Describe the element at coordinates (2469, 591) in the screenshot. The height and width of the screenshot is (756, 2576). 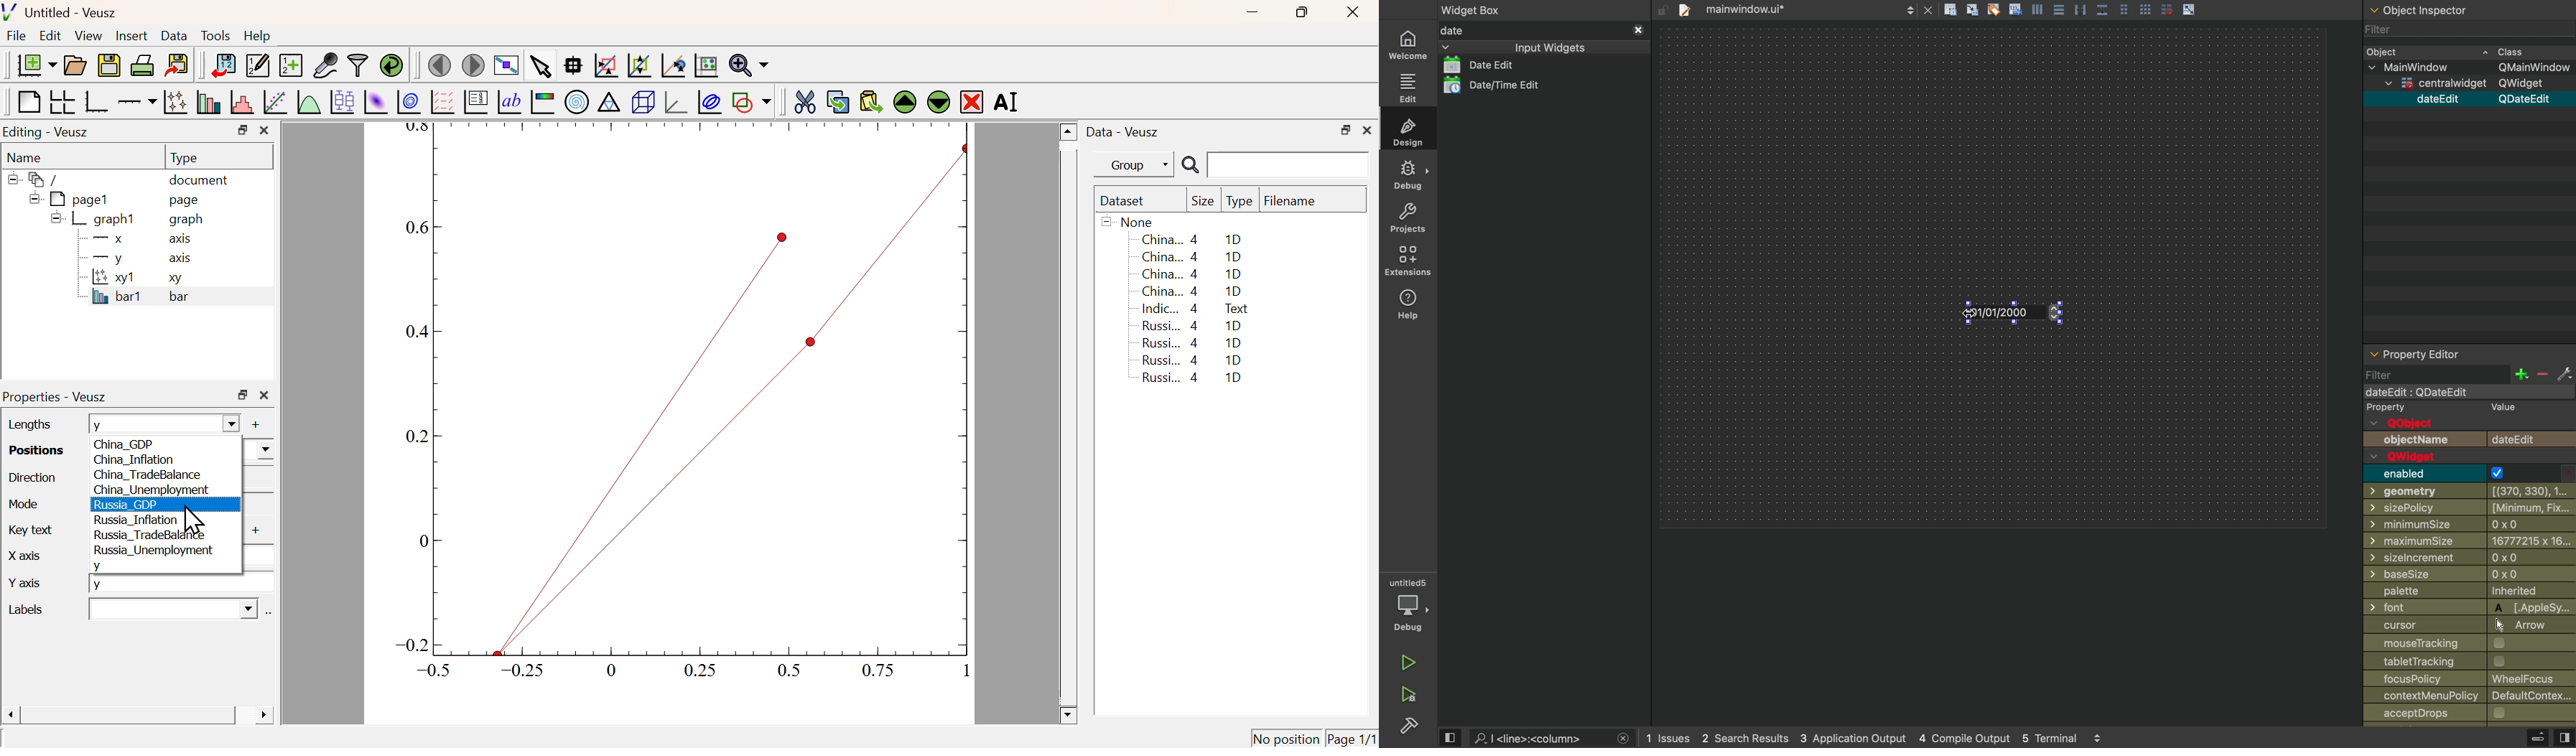
I see `palette` at that location.